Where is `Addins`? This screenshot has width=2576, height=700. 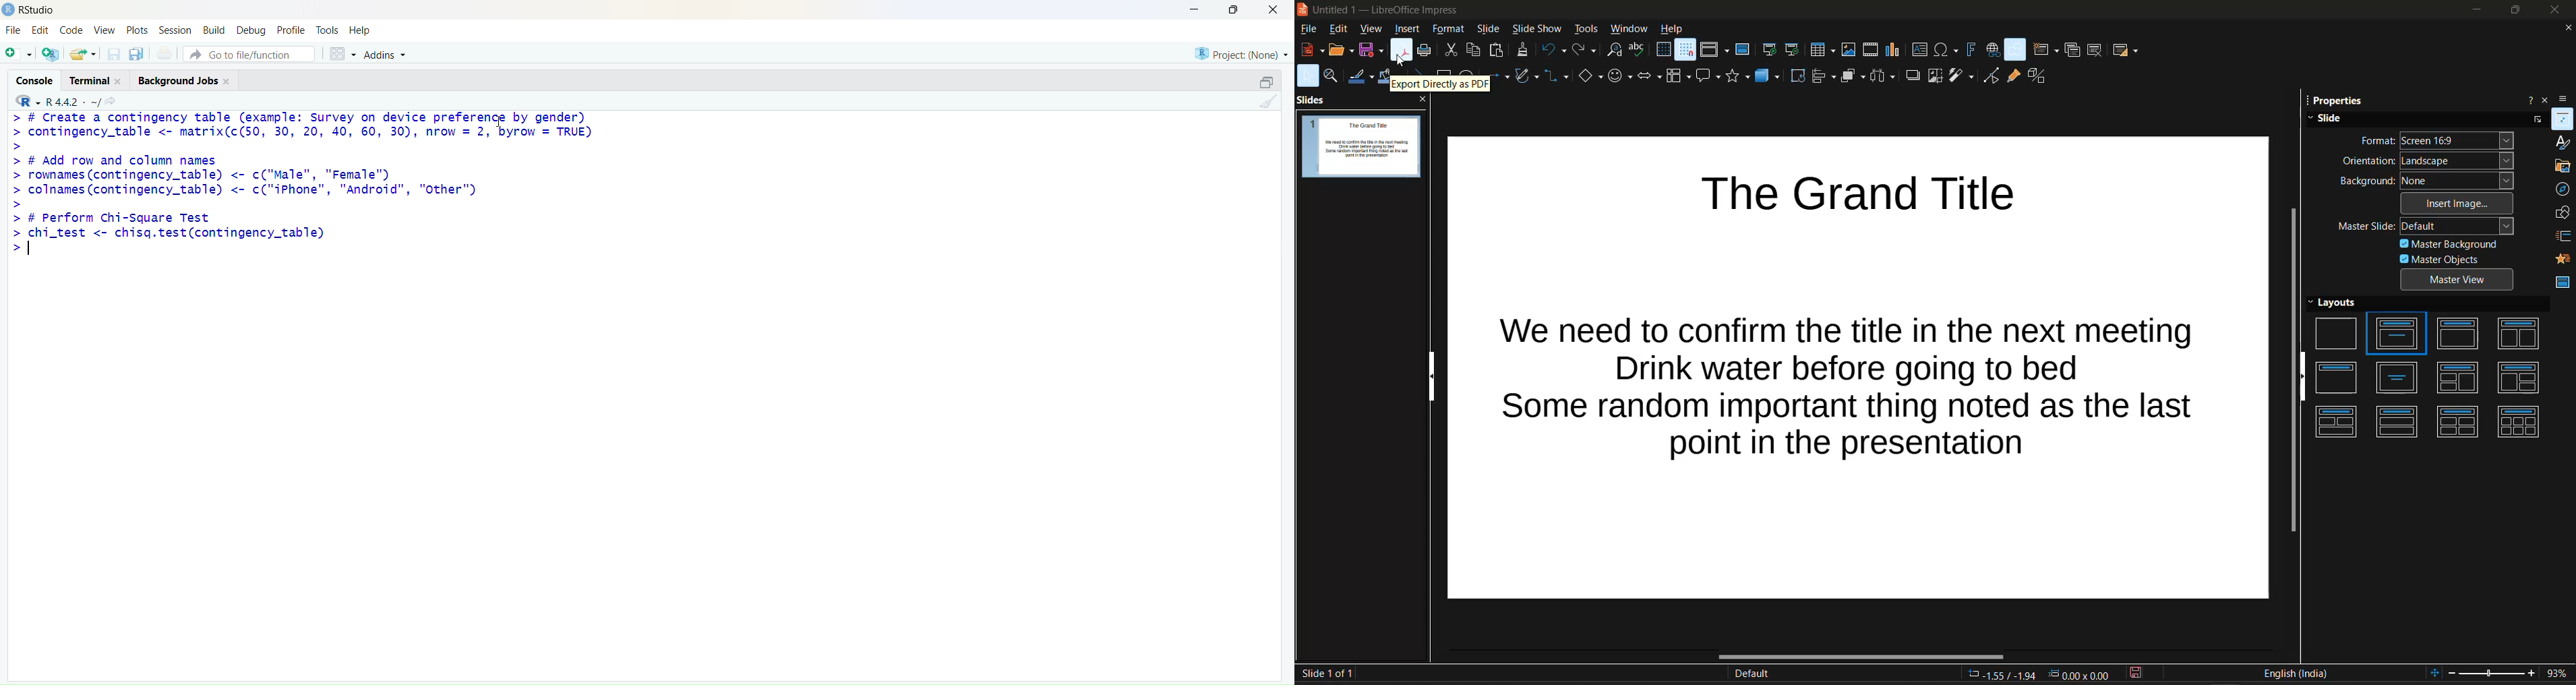
Addins is located at coordinates (386, 55).